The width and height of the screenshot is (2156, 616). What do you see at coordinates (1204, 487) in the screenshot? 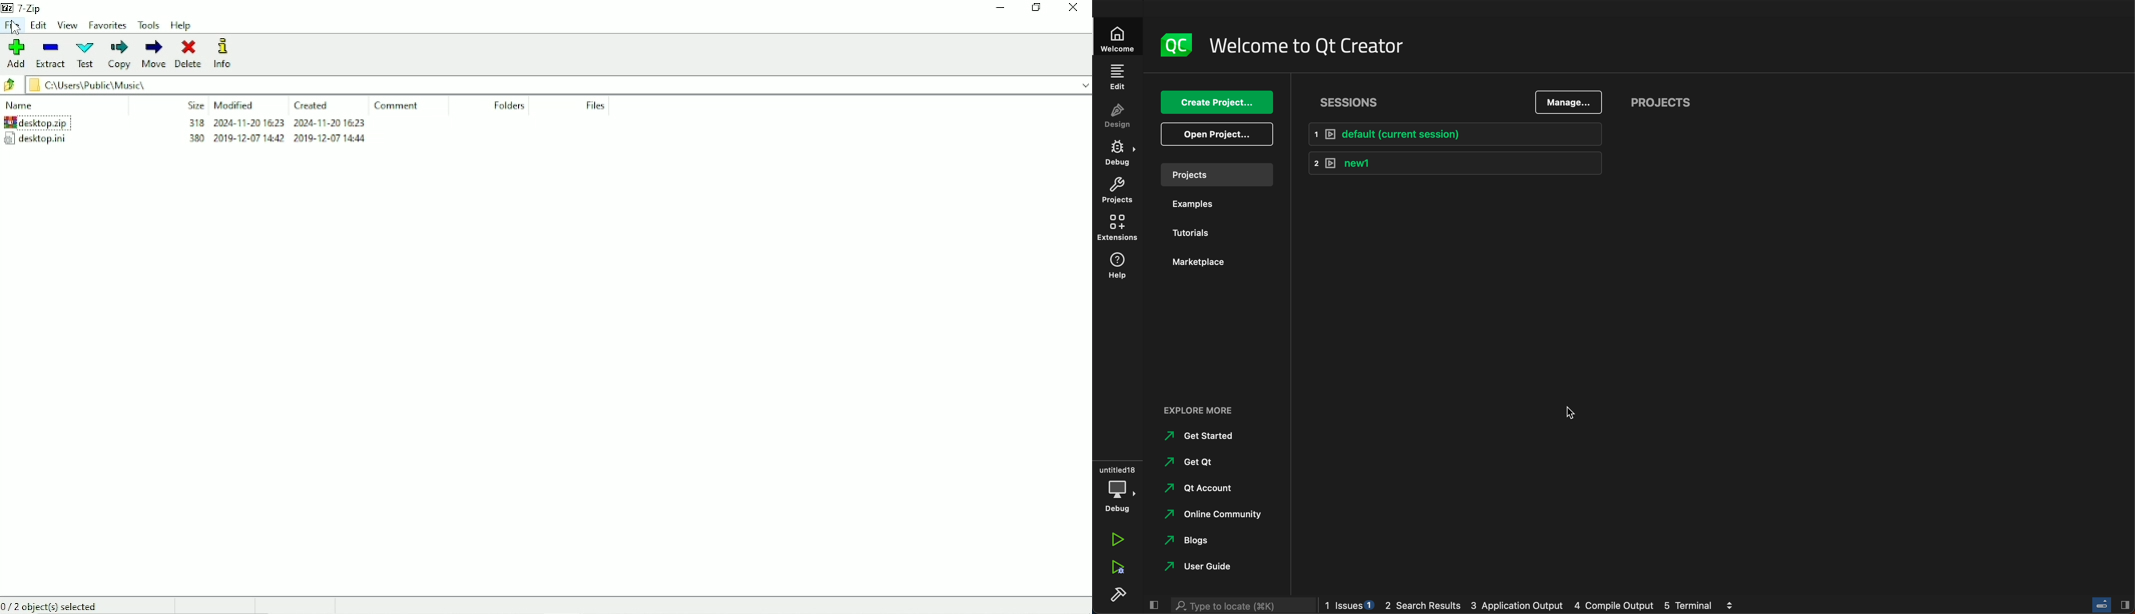
I see `account` at bounding box center [1204, 487].